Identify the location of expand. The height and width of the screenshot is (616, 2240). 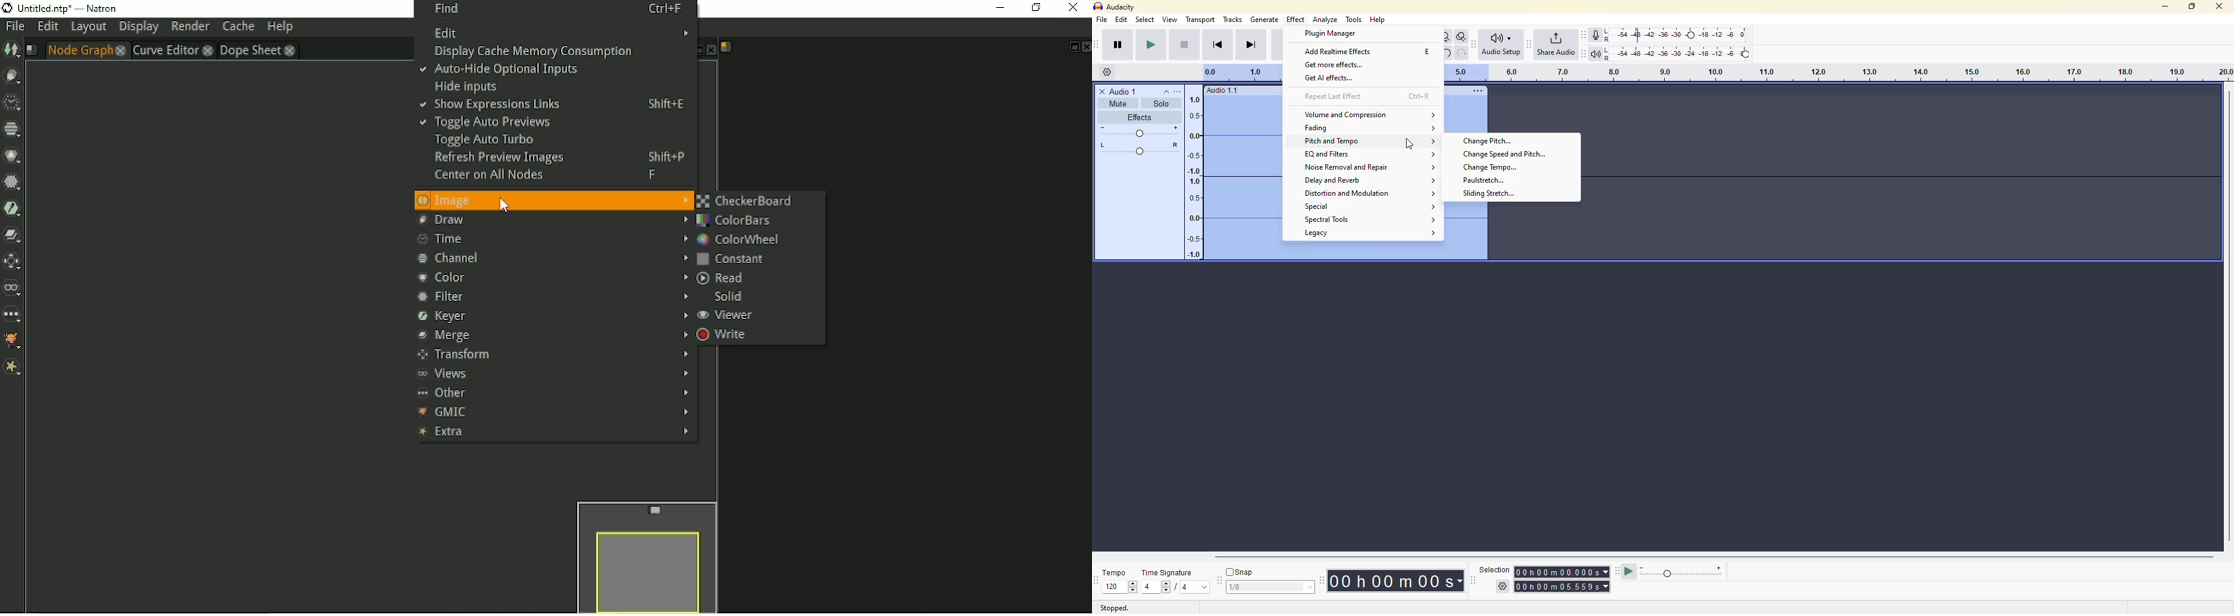
(1434, 129).